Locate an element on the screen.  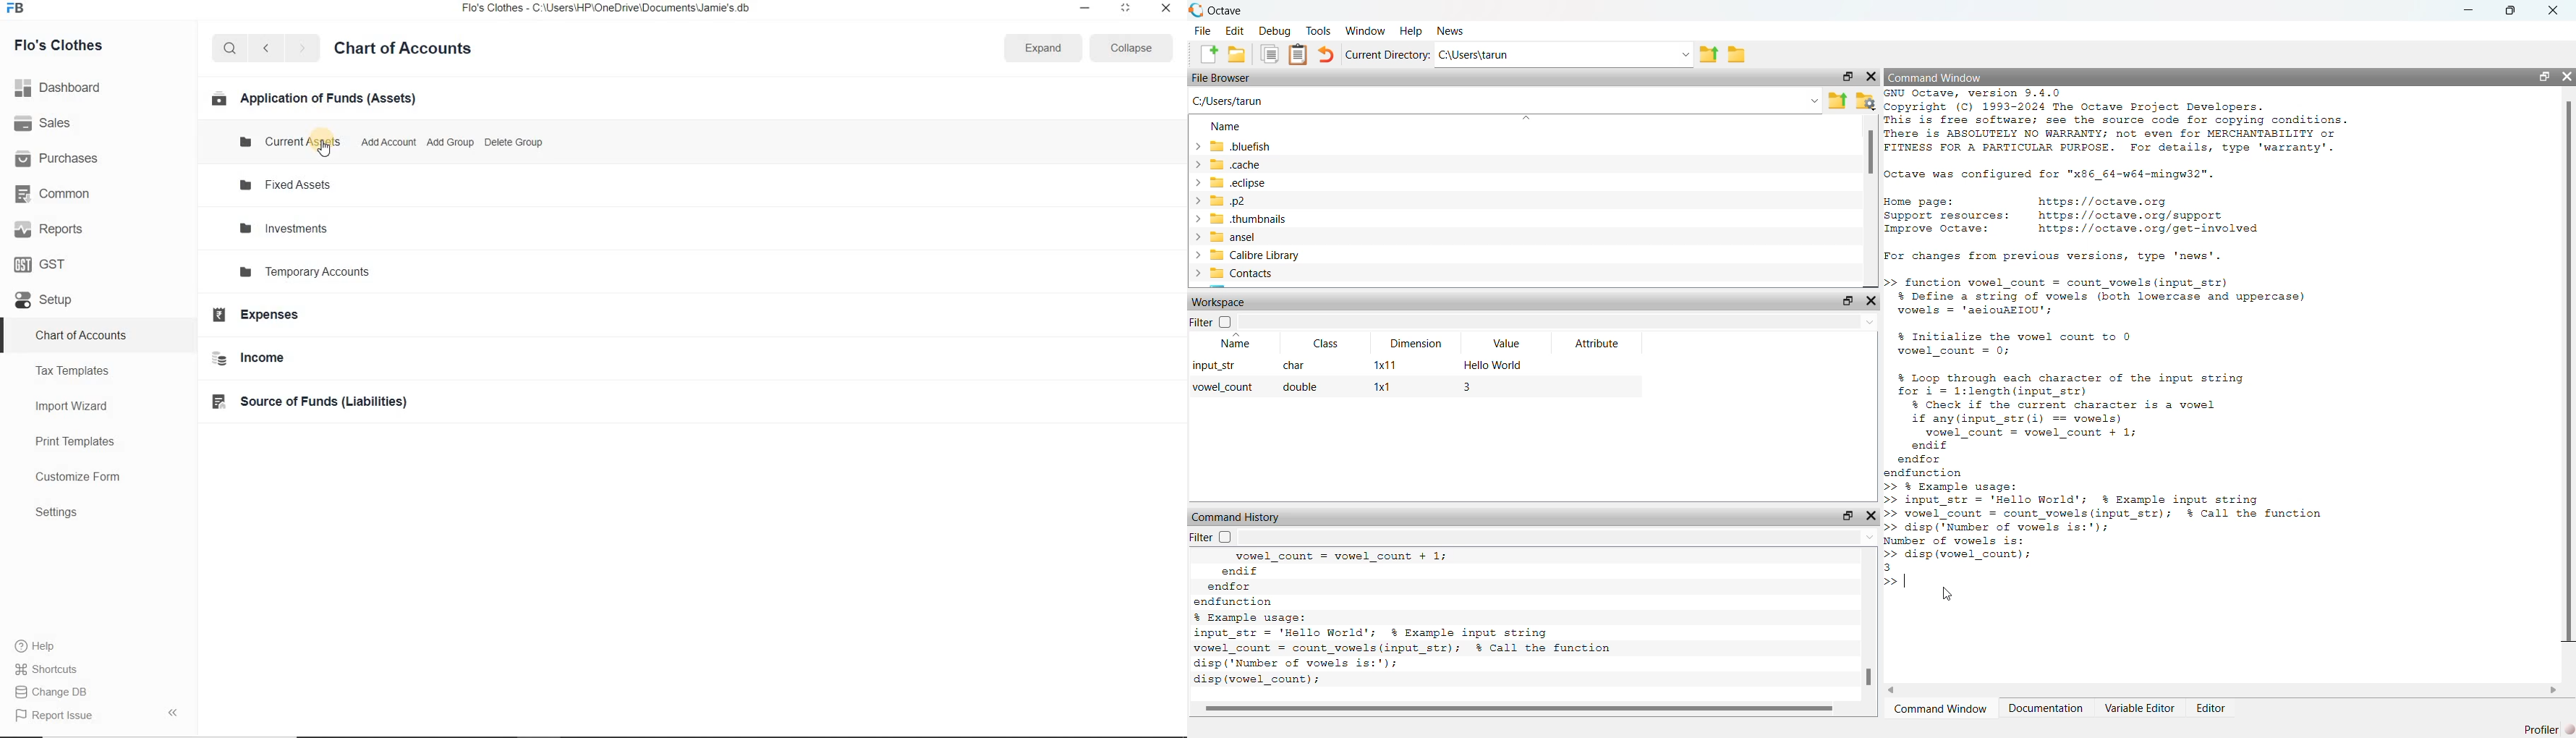
Setup is located at coordinates (62, 306).